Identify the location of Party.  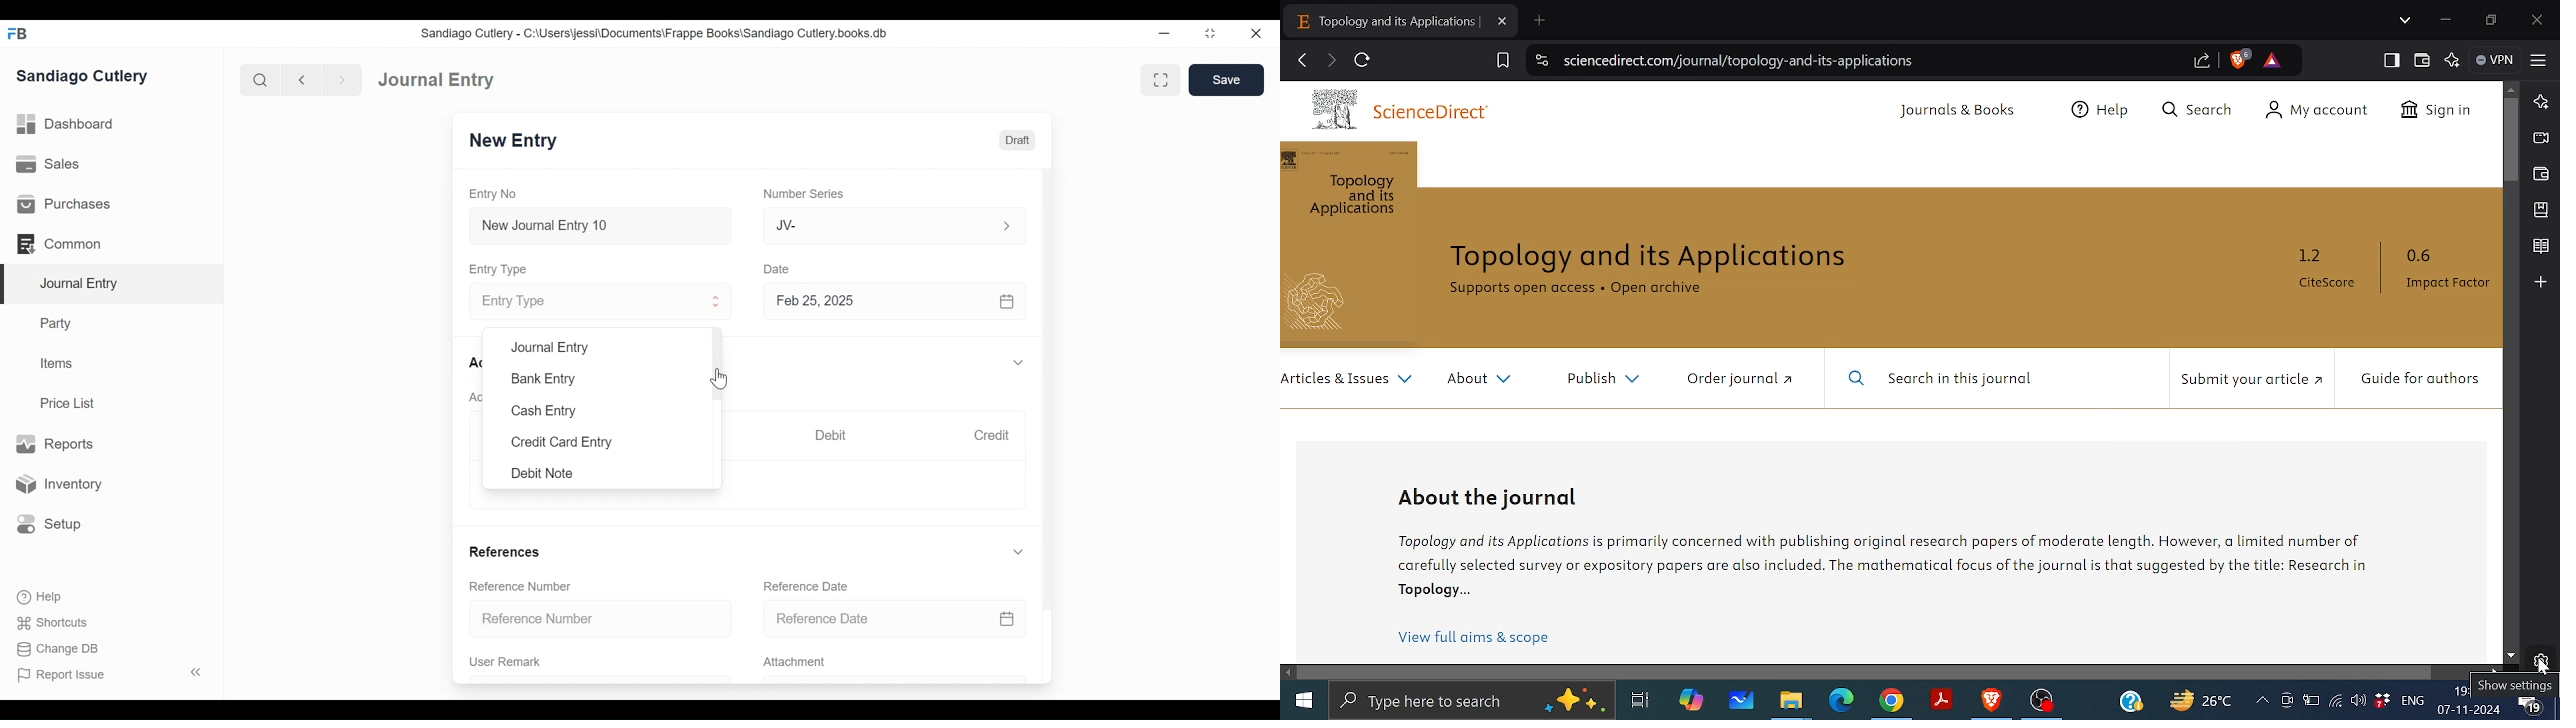
(54, 323).